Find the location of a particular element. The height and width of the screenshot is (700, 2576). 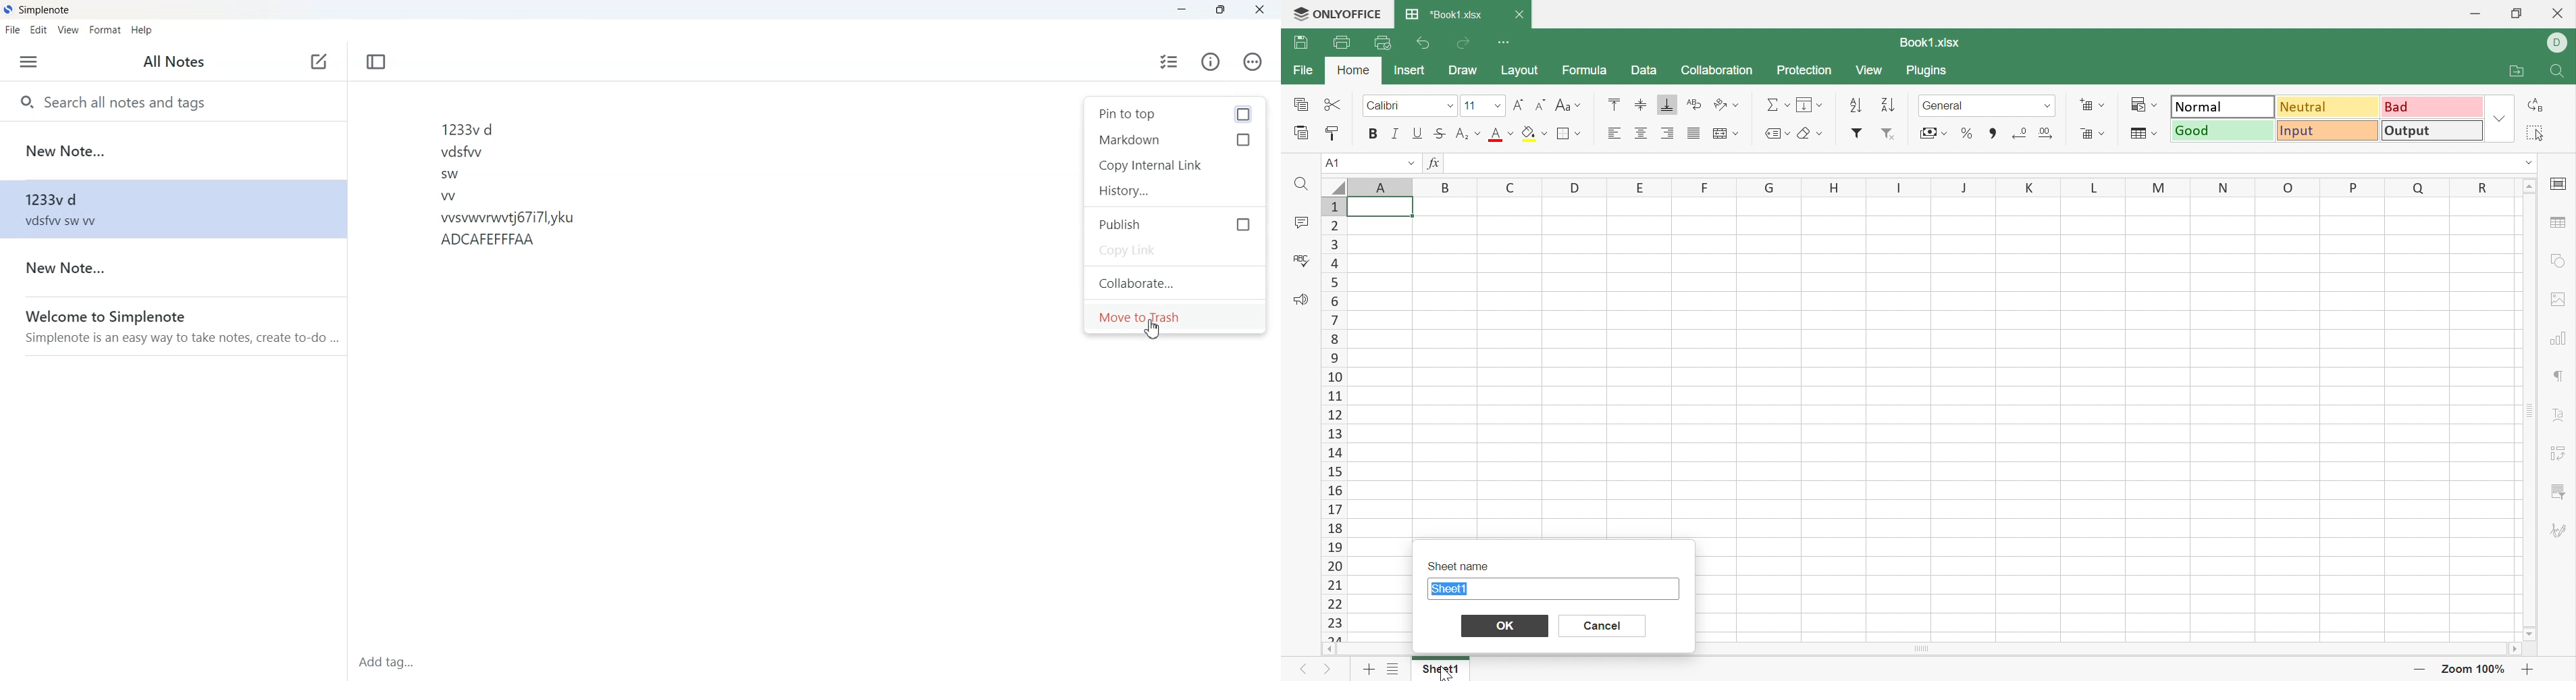

Layout is located at coordinates (1518, 71).